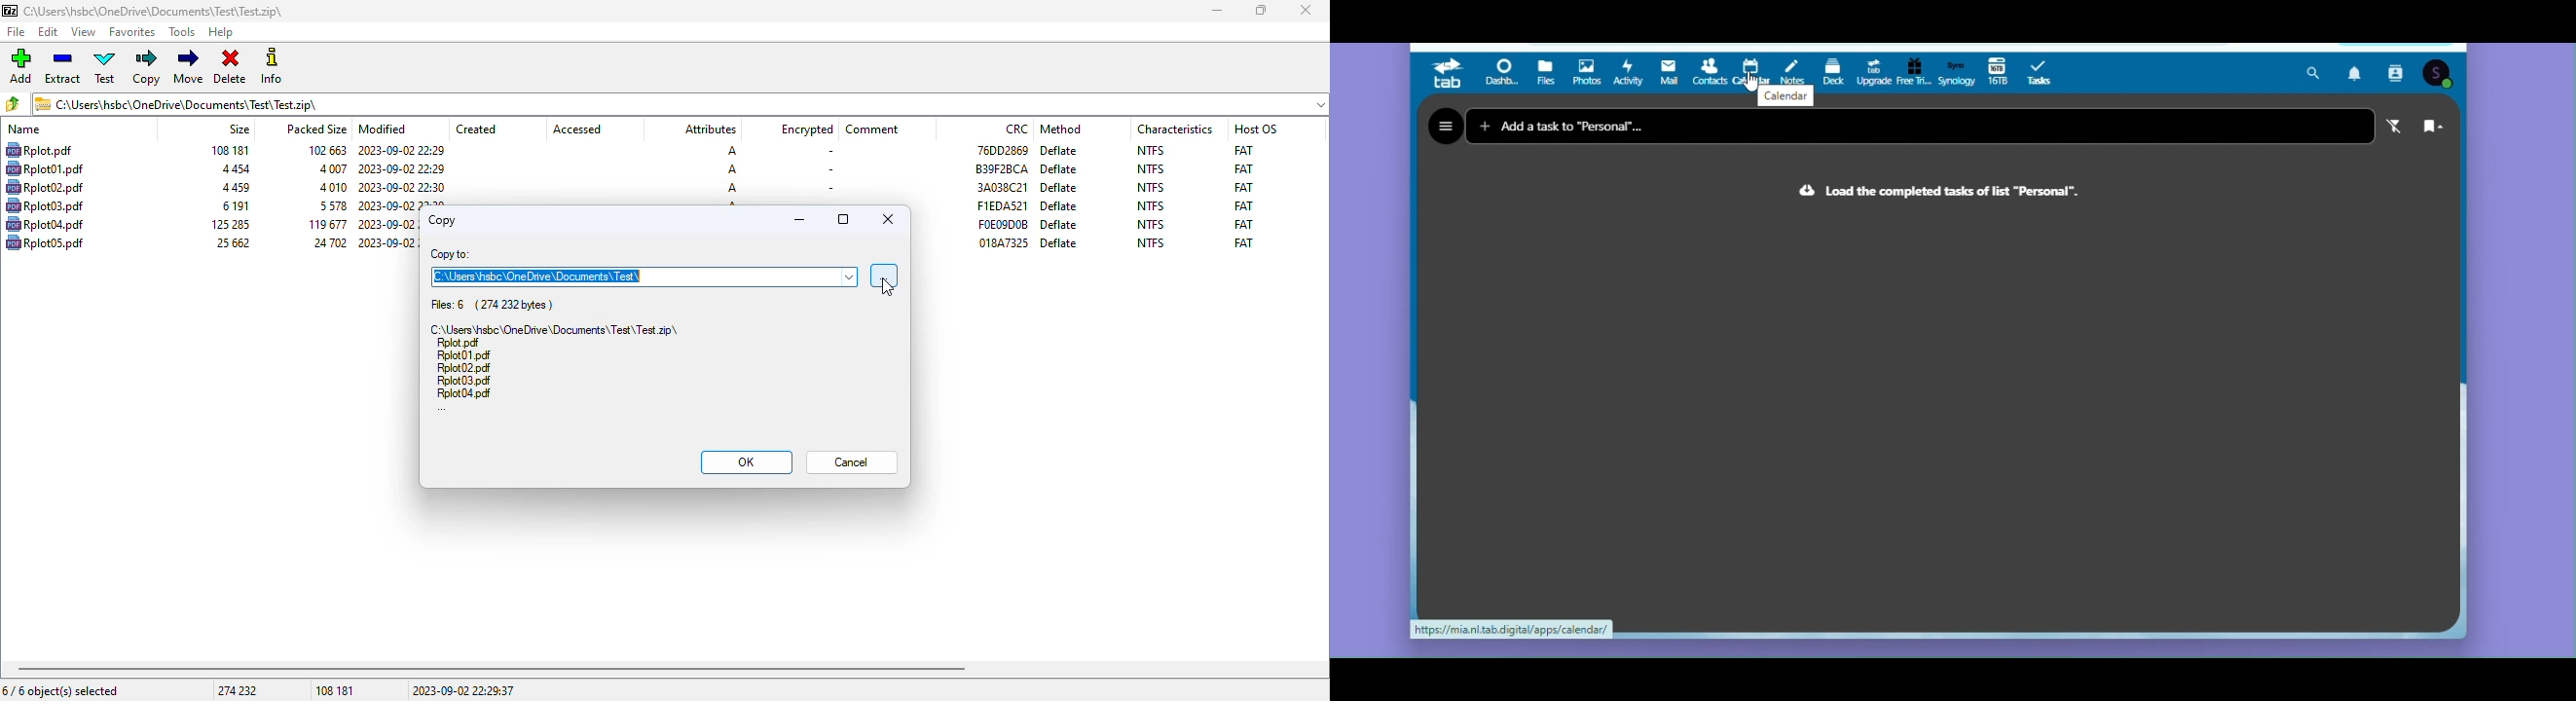  I want to click on Search, so click(2313, 73).